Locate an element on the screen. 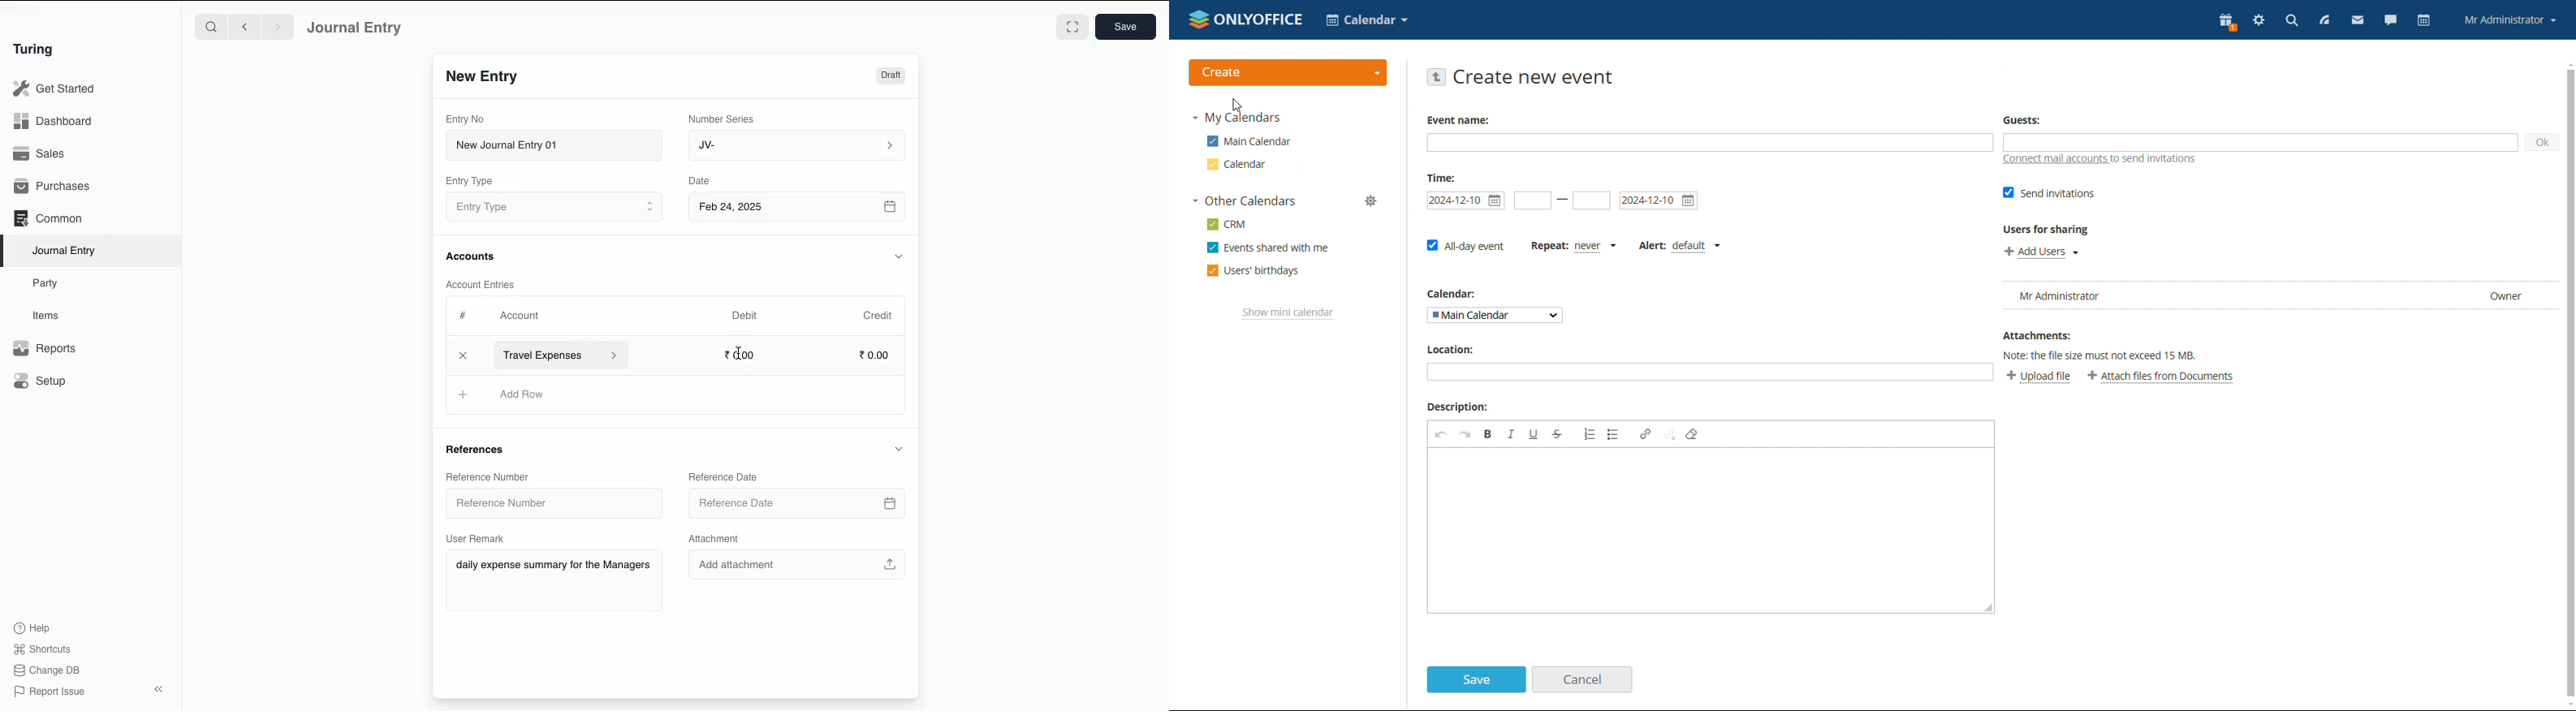 This screenshot has height=728, width=2576. Sales is located at coordinates (41, 153).